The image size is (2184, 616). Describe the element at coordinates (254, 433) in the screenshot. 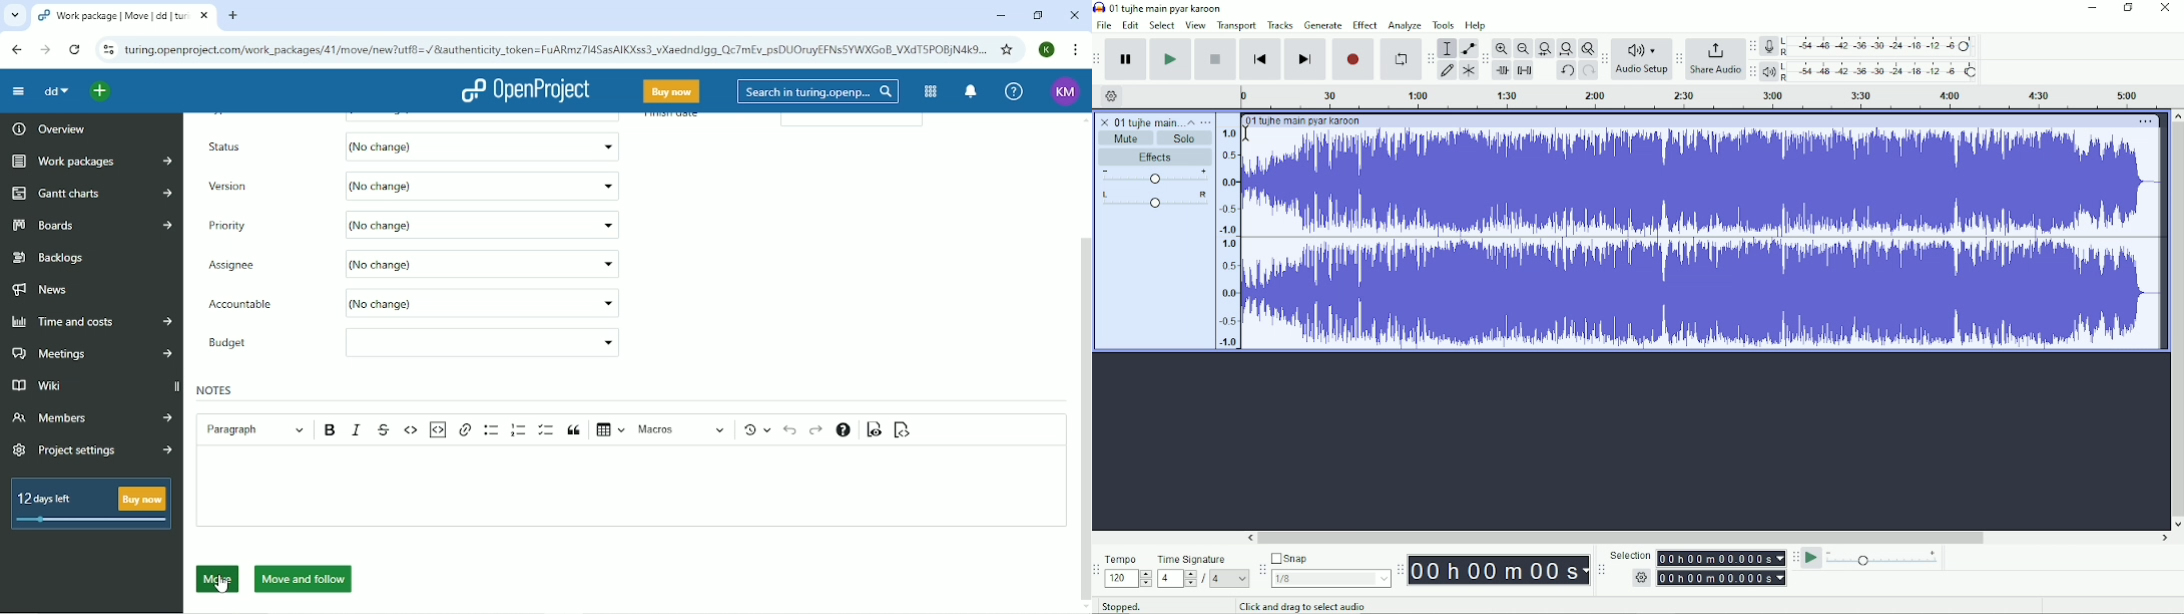

I see `Paragraph` at that location.